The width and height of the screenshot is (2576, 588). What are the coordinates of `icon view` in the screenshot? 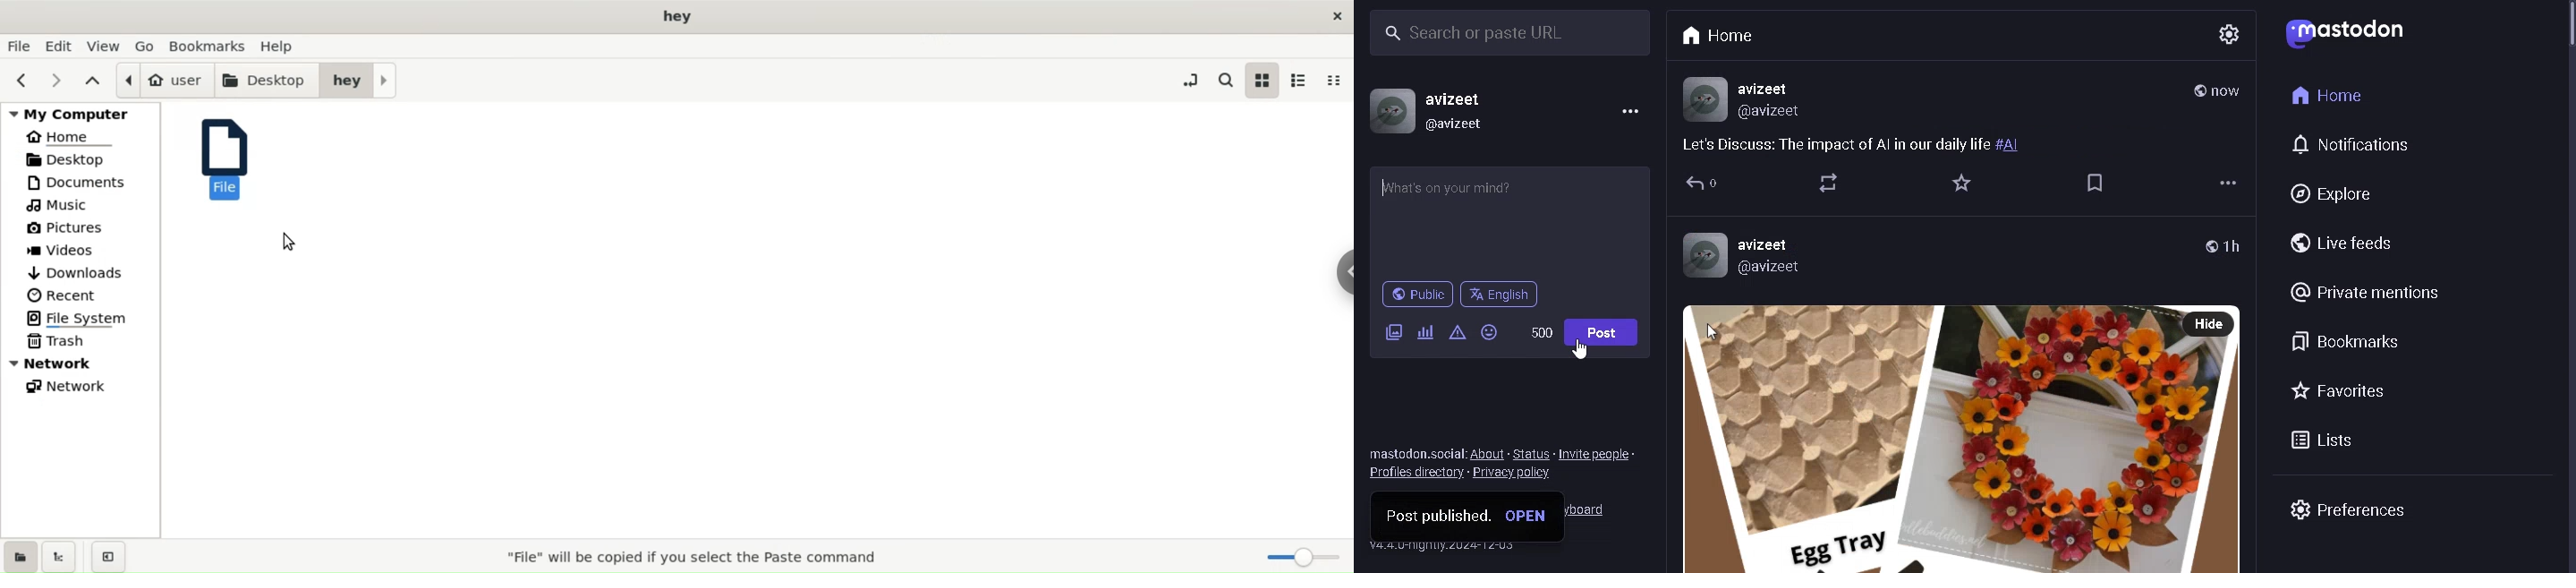 It's located at (1262, 80).